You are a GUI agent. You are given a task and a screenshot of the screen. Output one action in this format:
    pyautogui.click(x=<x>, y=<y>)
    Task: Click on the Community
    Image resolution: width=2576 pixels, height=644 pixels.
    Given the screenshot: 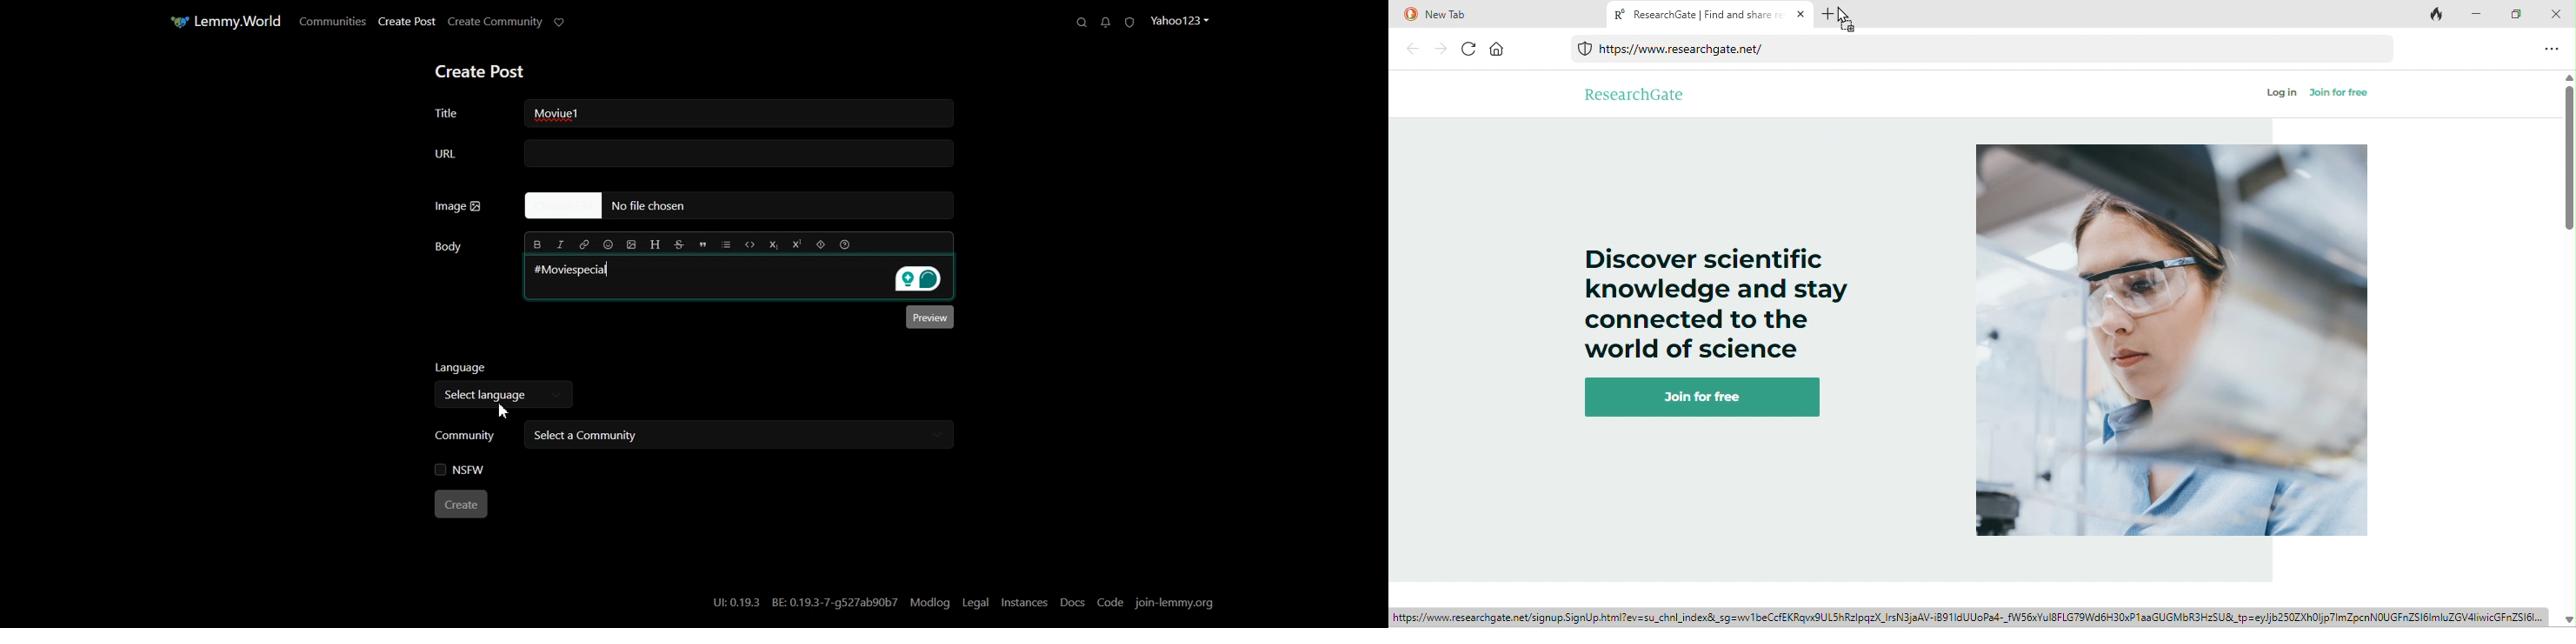 What is the action you would take?
    pyautogui.click(x=466, y=437)
    